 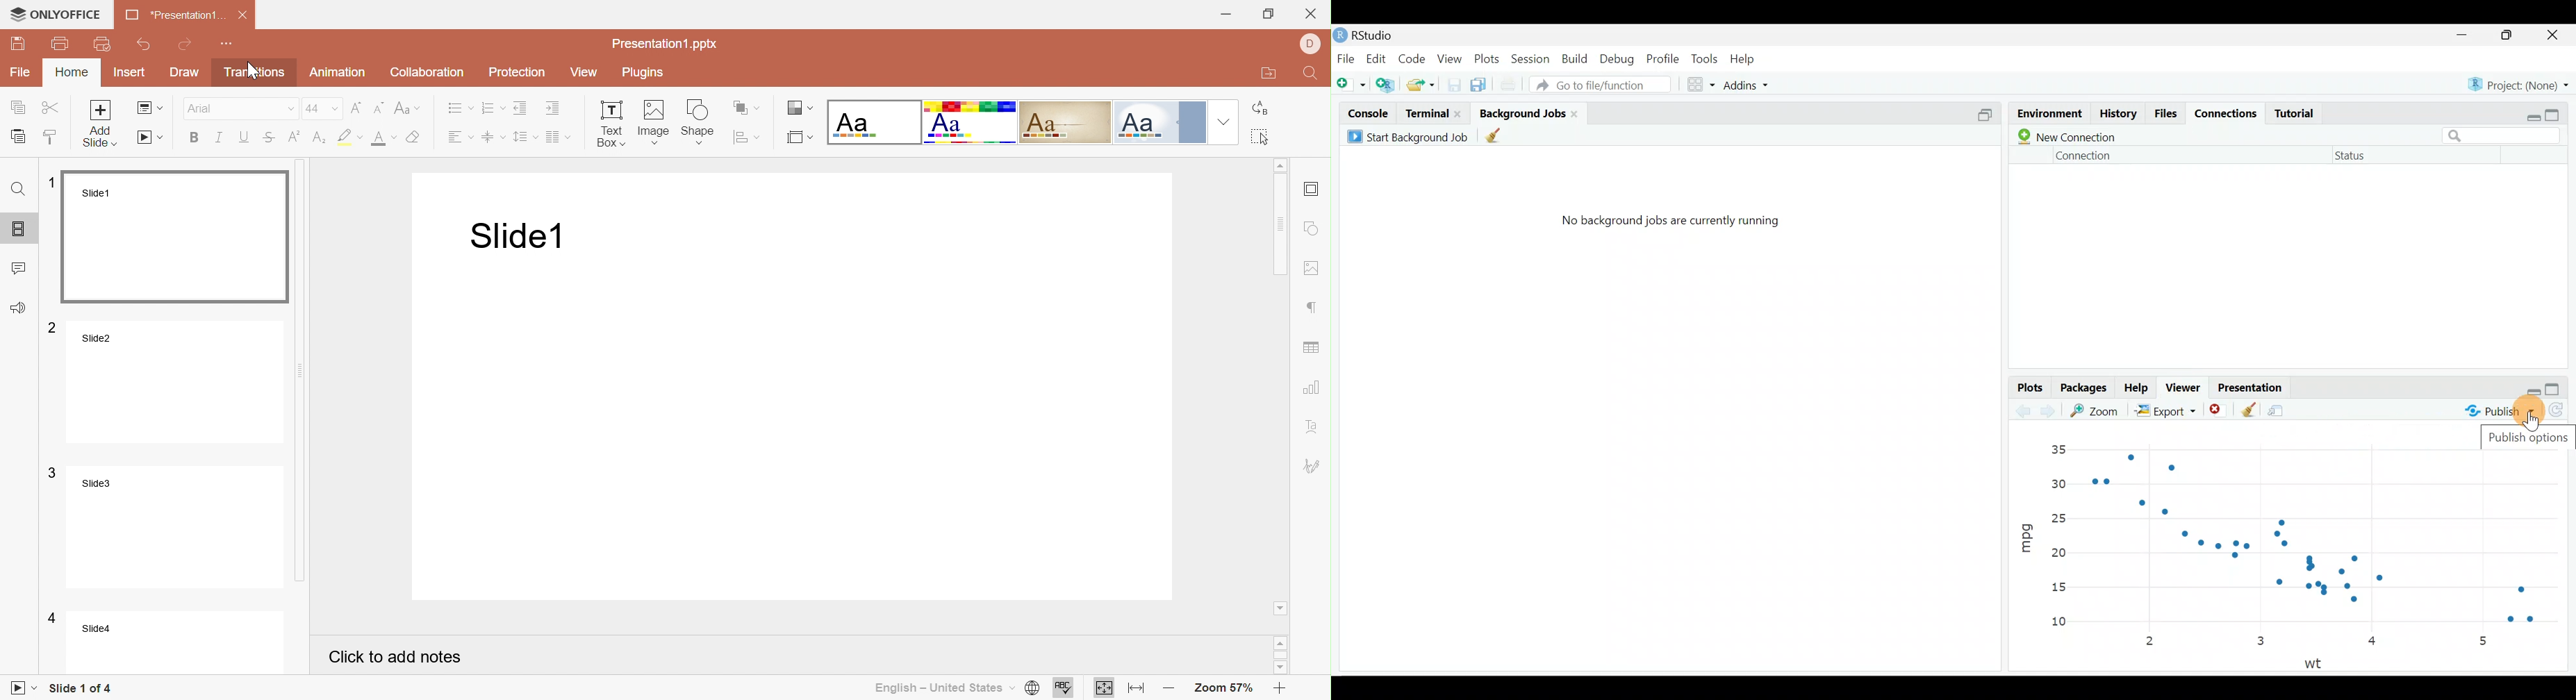 What do you see at coordinates (2519, 84) in the screenshot?
I see `Project (None)` at bounding box center [2519, 84].